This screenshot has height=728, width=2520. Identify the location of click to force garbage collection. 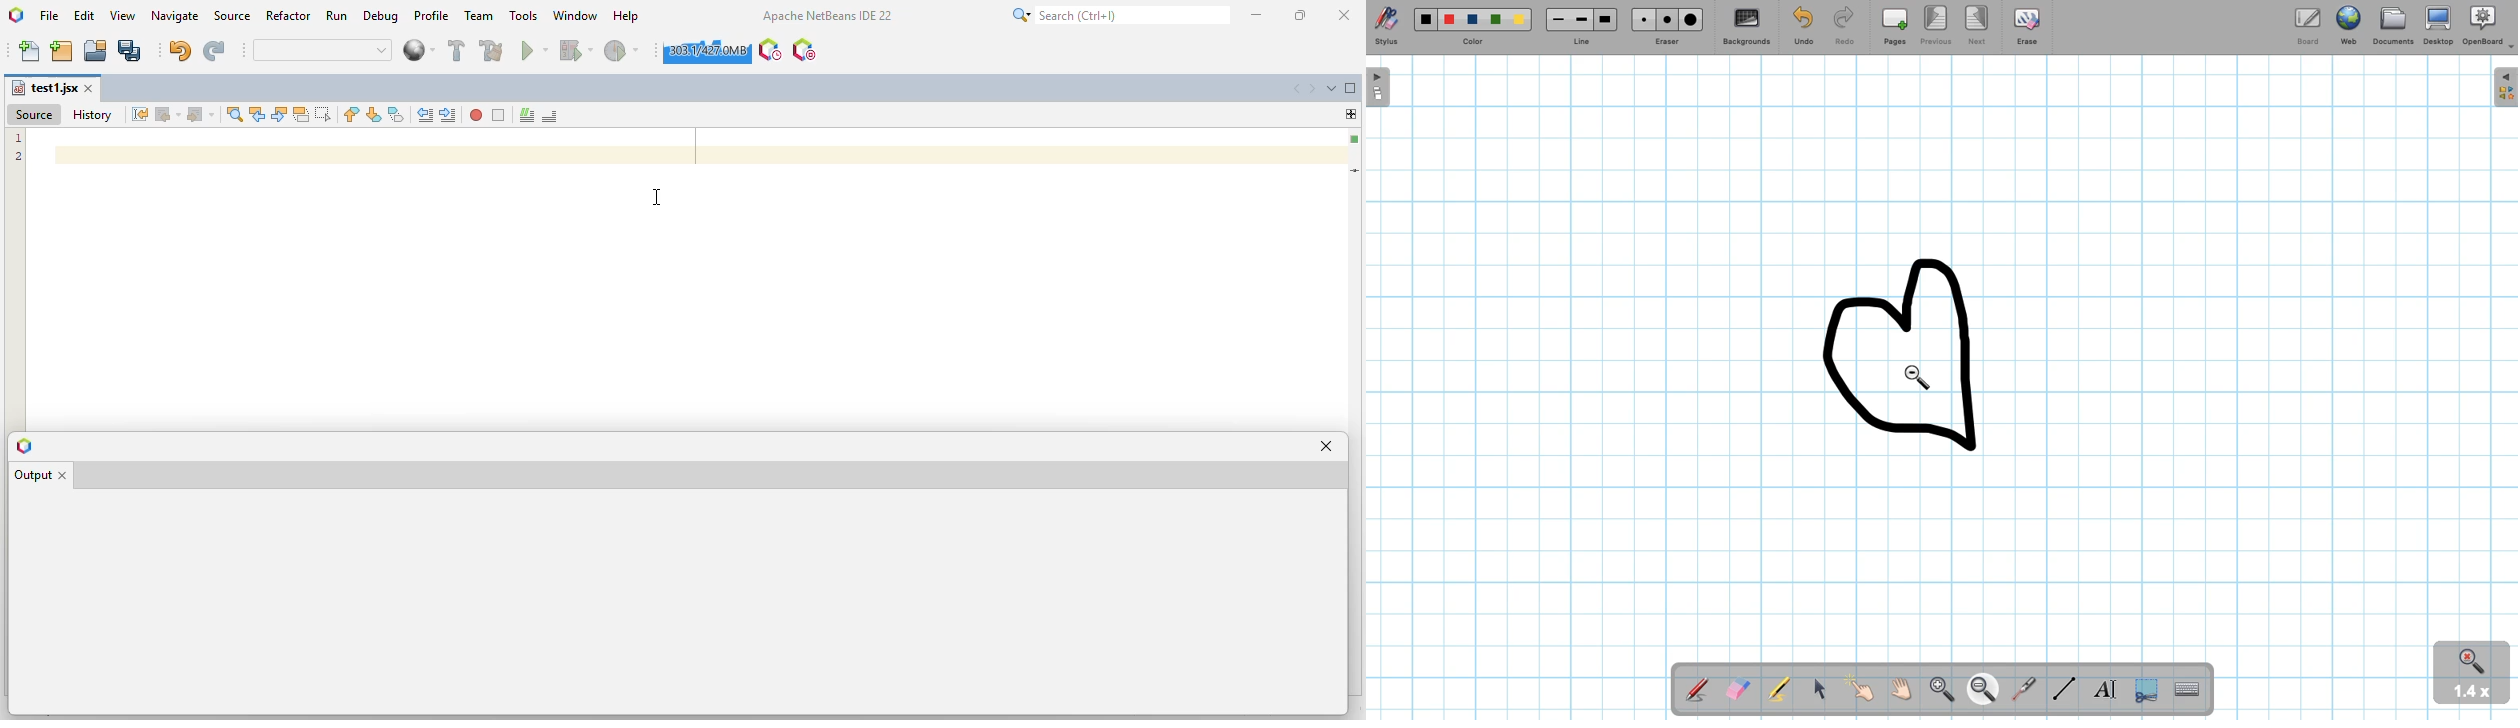
(706, 51).